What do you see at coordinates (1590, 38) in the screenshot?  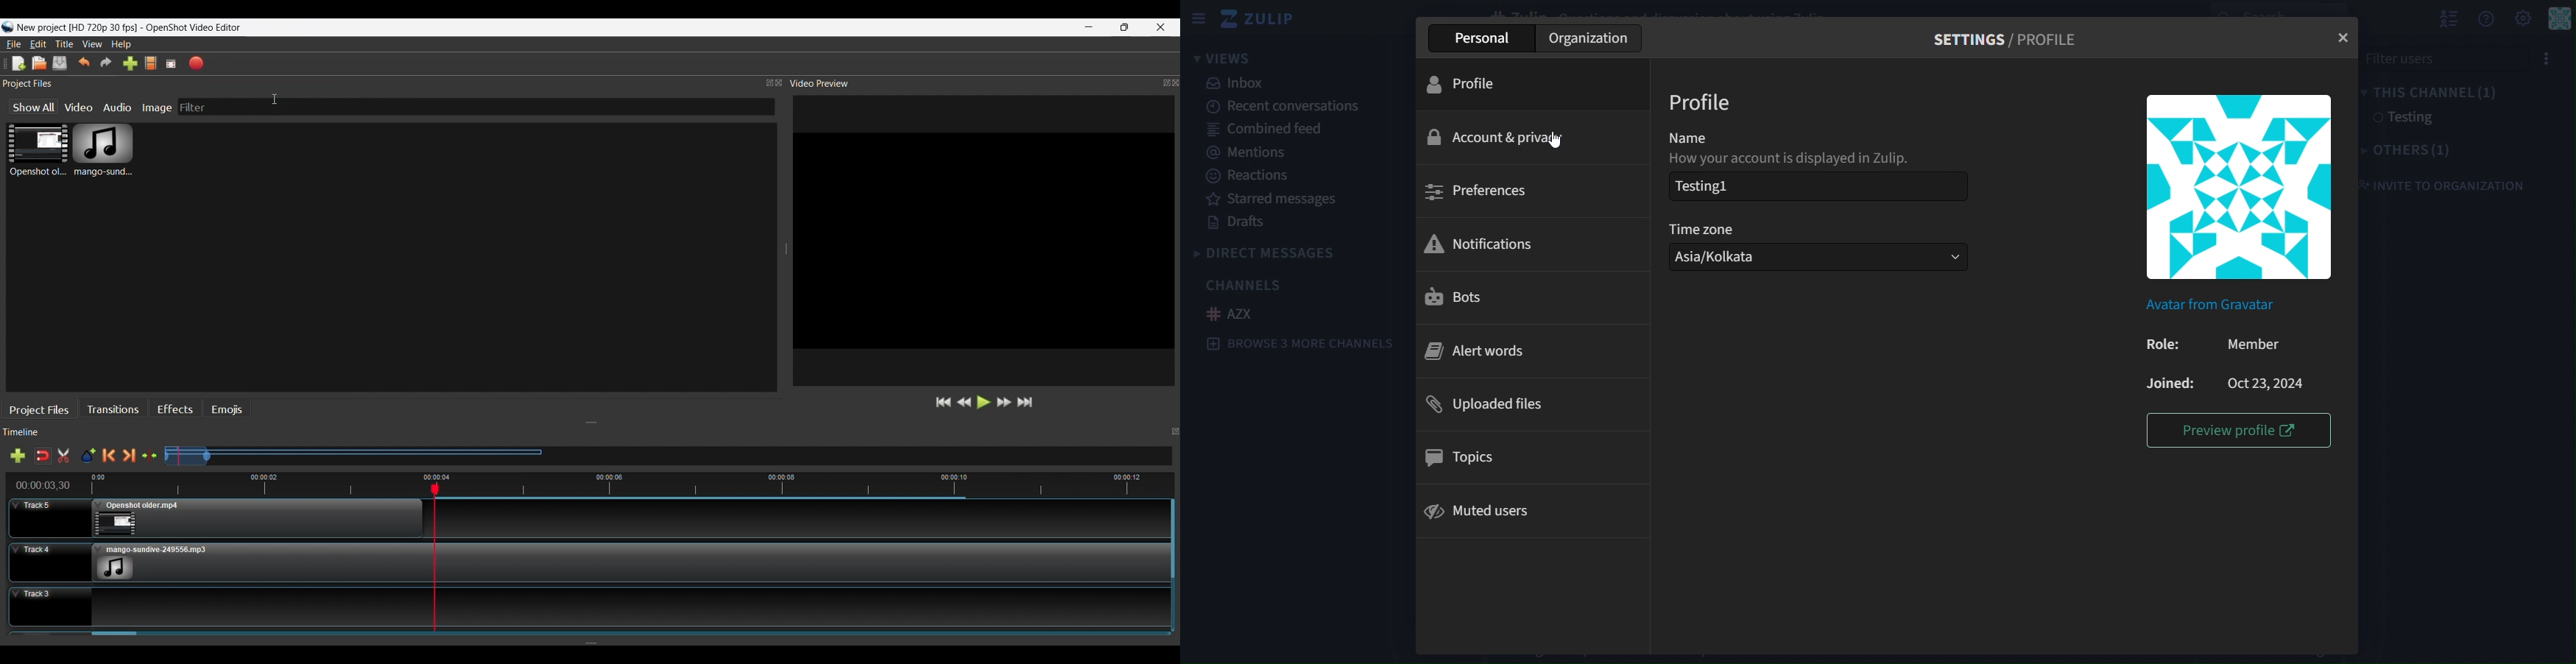 I see `organization` at bounding box center [1590, 38].